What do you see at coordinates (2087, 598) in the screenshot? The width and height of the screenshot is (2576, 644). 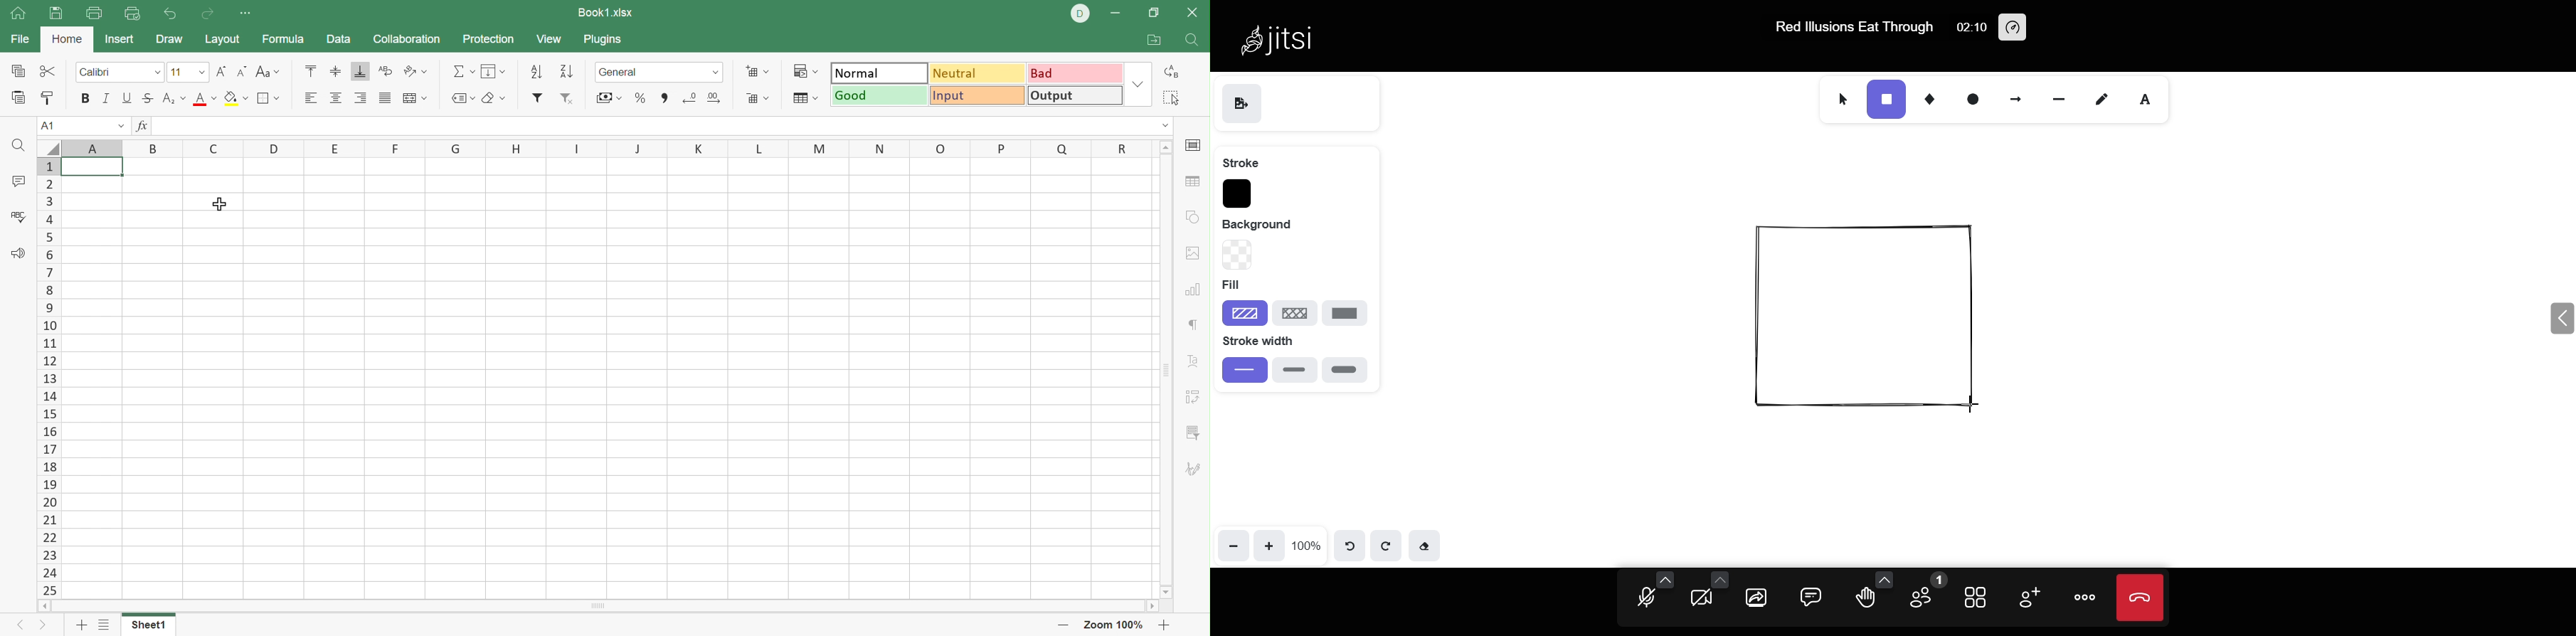 I see `more` at bounding box center [2087, 598].